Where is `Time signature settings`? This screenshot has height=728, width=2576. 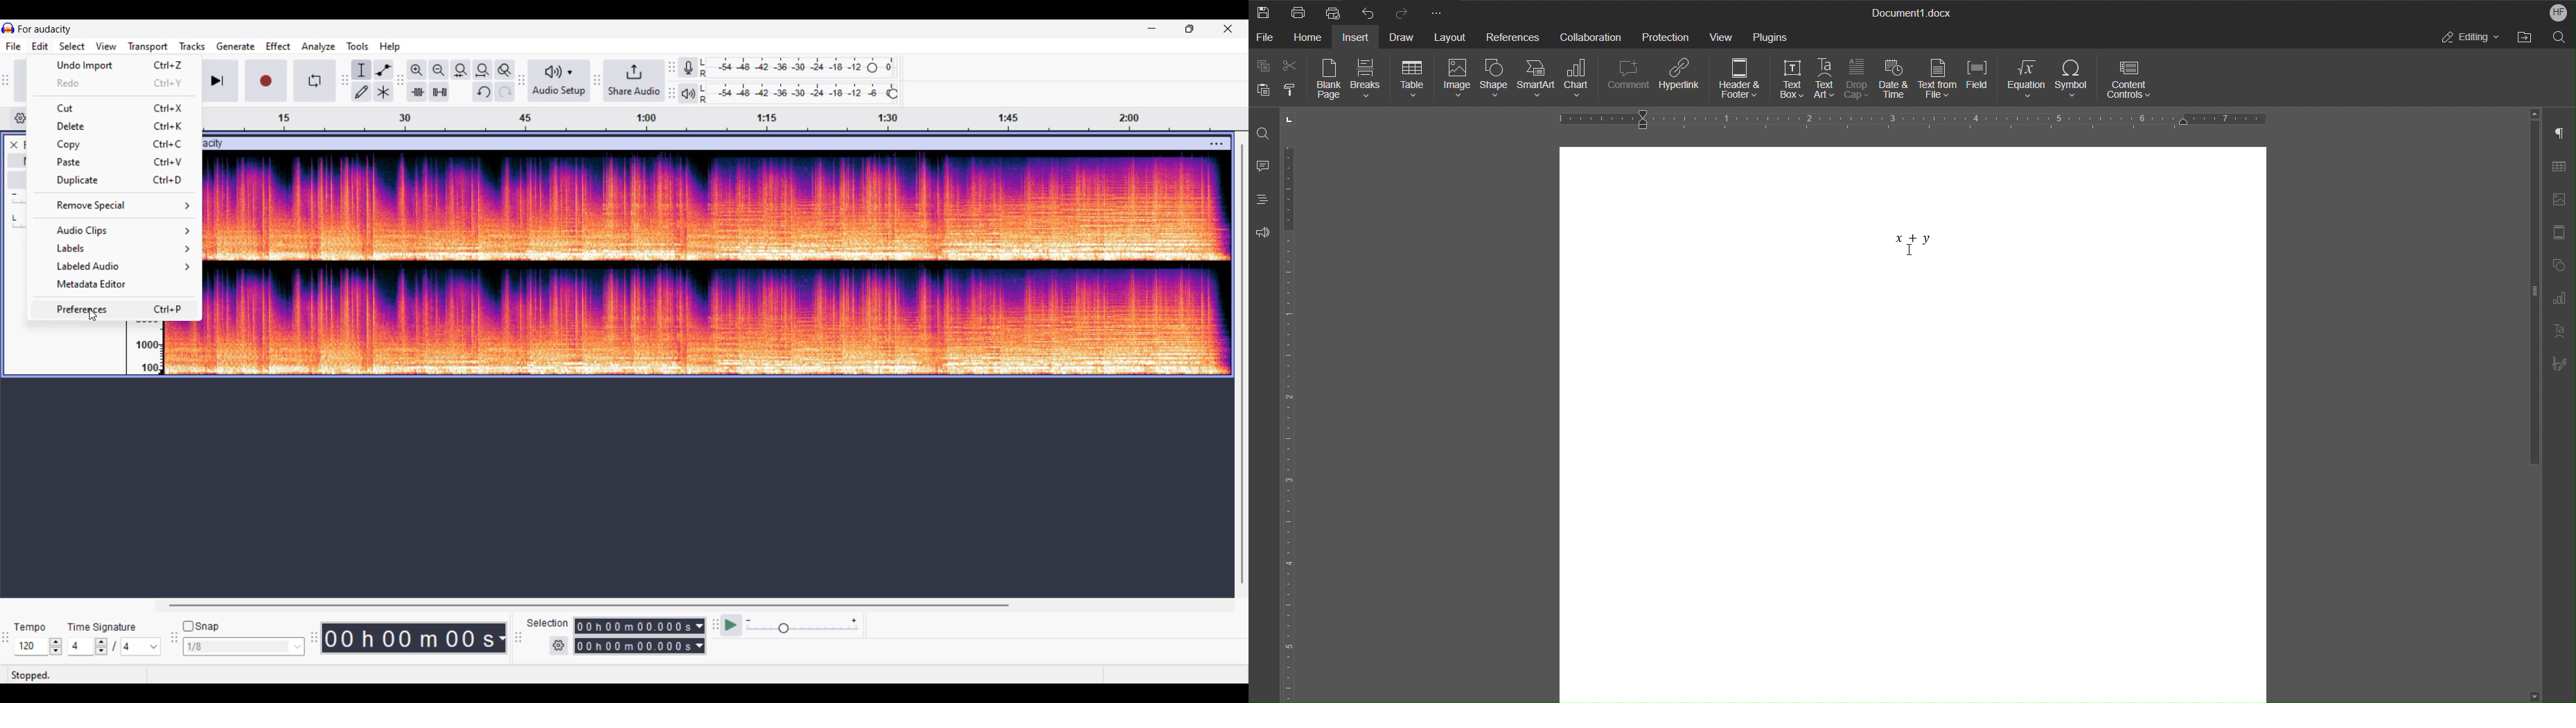 Time signature settings is located at coordinates (114, 646).